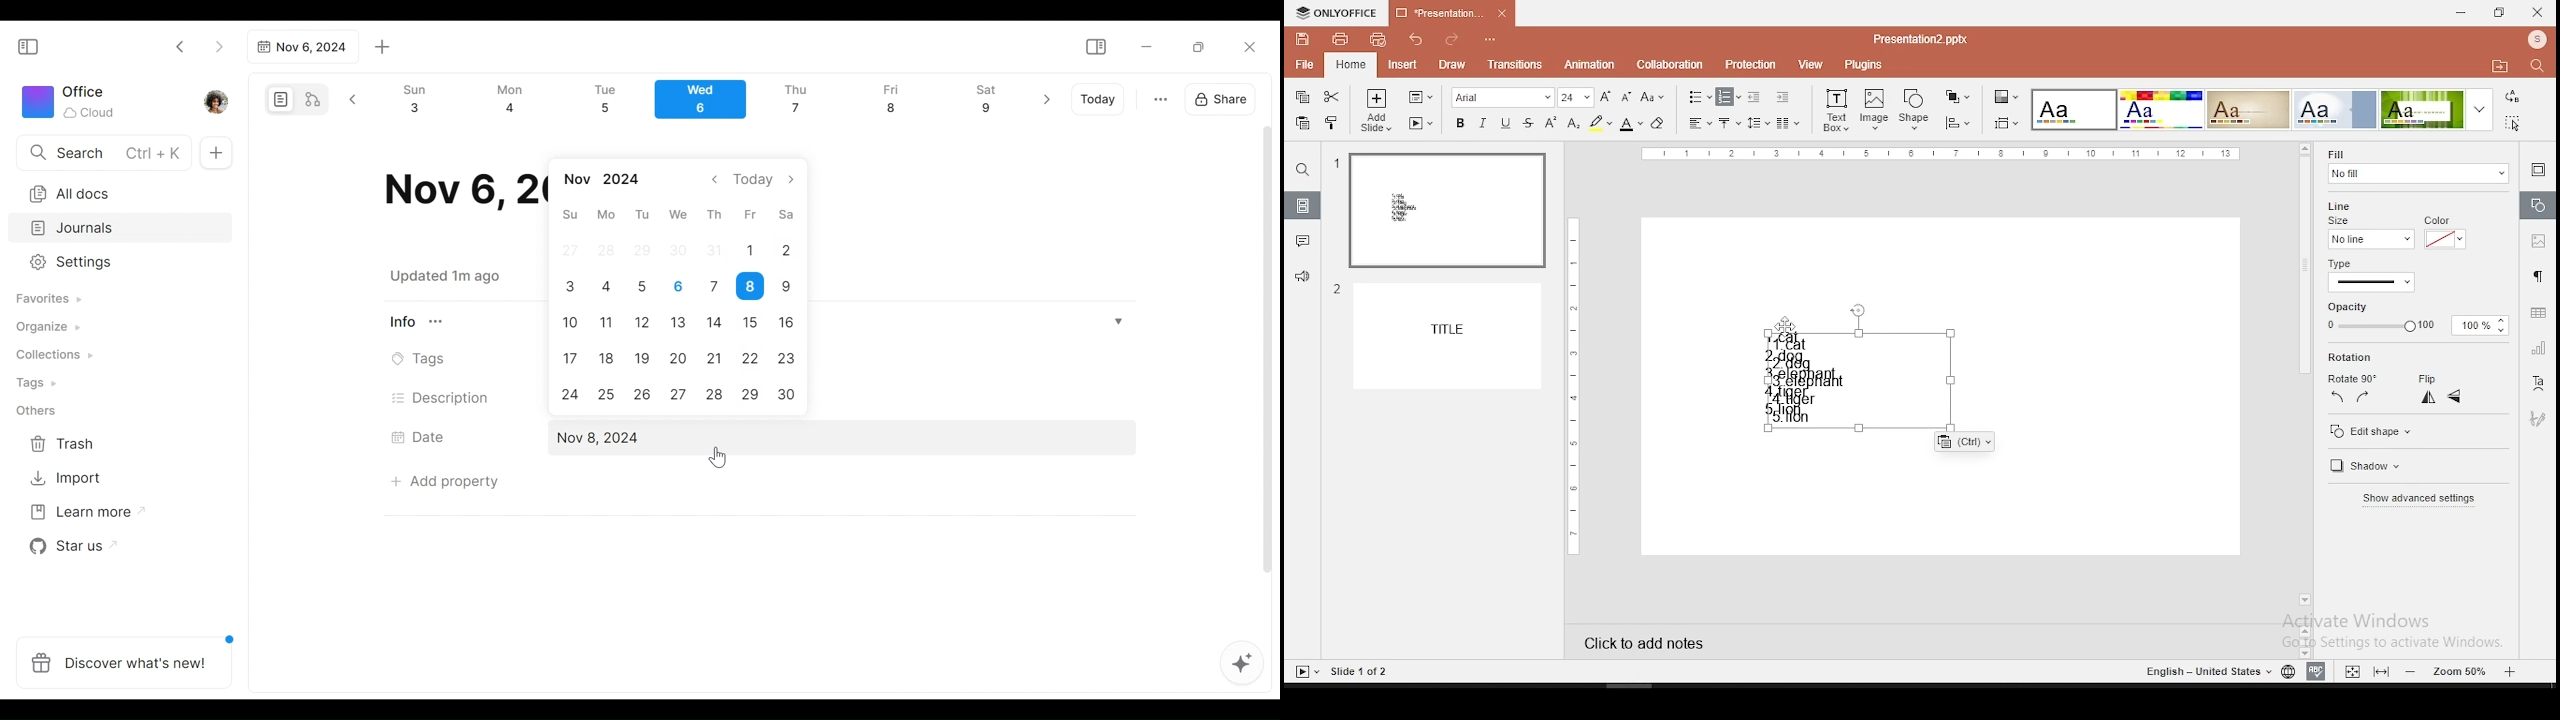 Image resolution: width=2576 pixels, height=728 pixels. What do you see at coordinates (1417, 40) in the screenshot?
I see `undo` at bounding box center [1417, 40].